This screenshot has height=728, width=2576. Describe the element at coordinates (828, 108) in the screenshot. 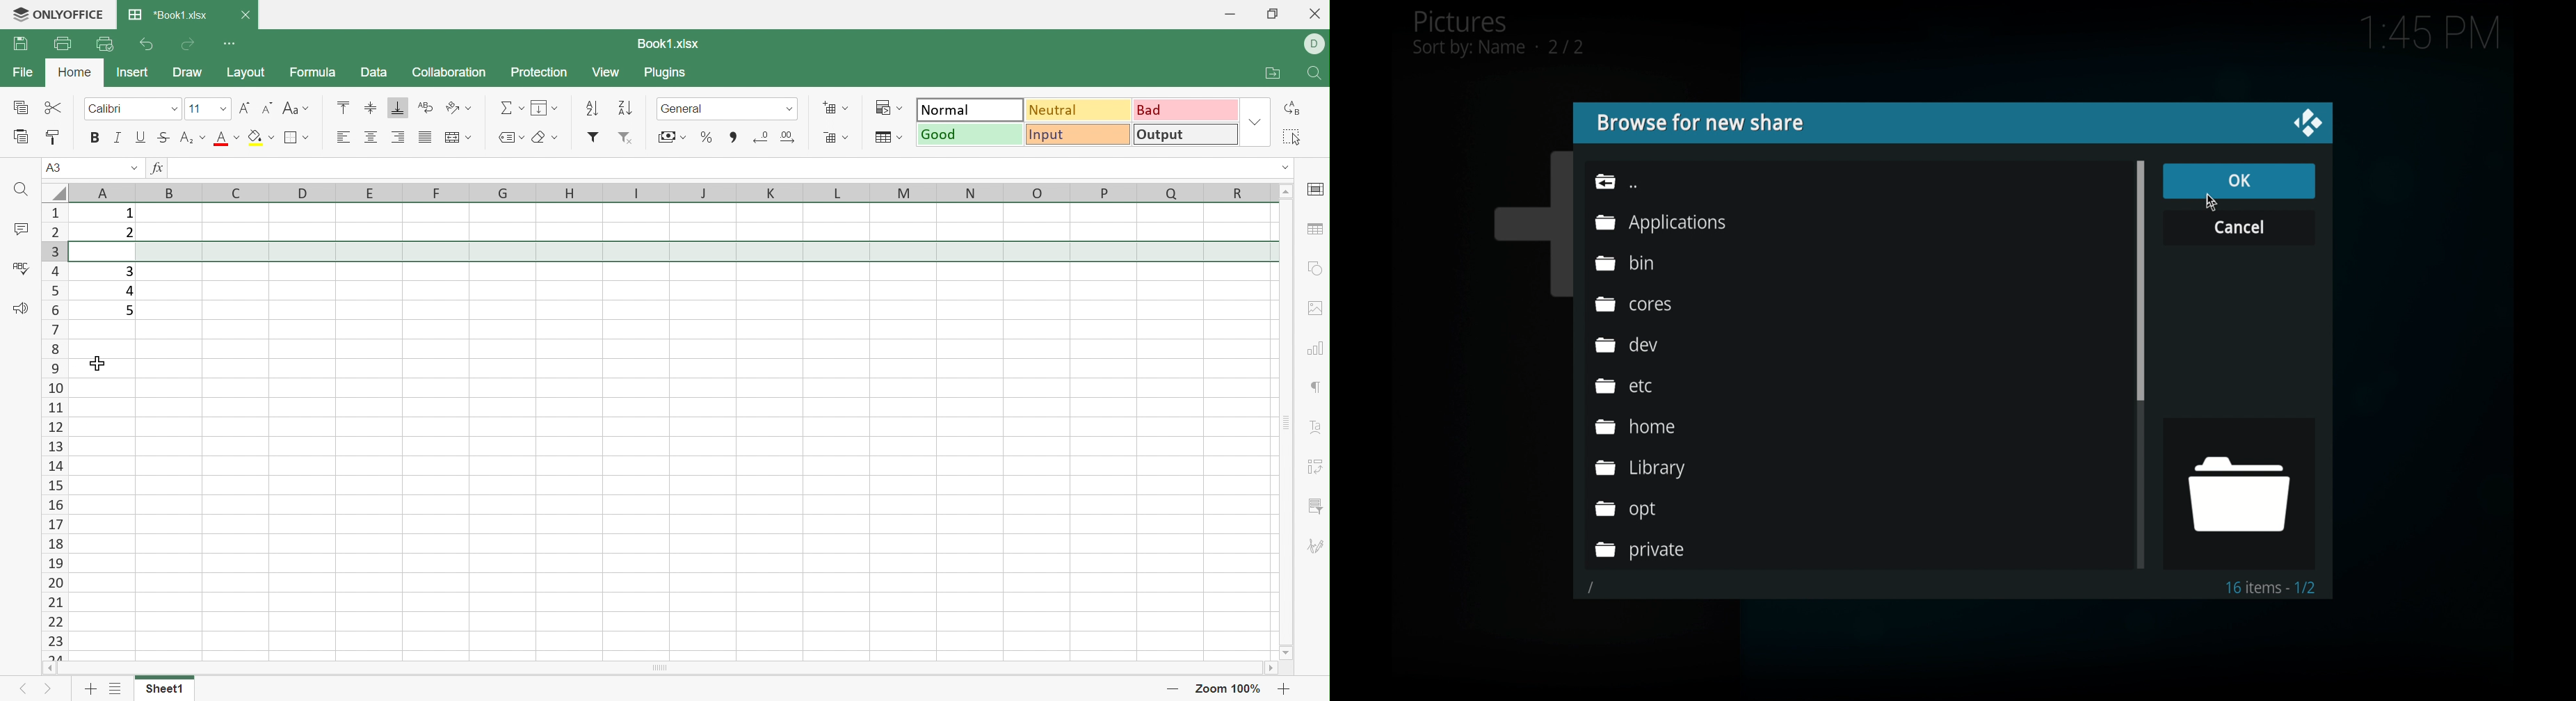

I see `Insert cells` at that location.